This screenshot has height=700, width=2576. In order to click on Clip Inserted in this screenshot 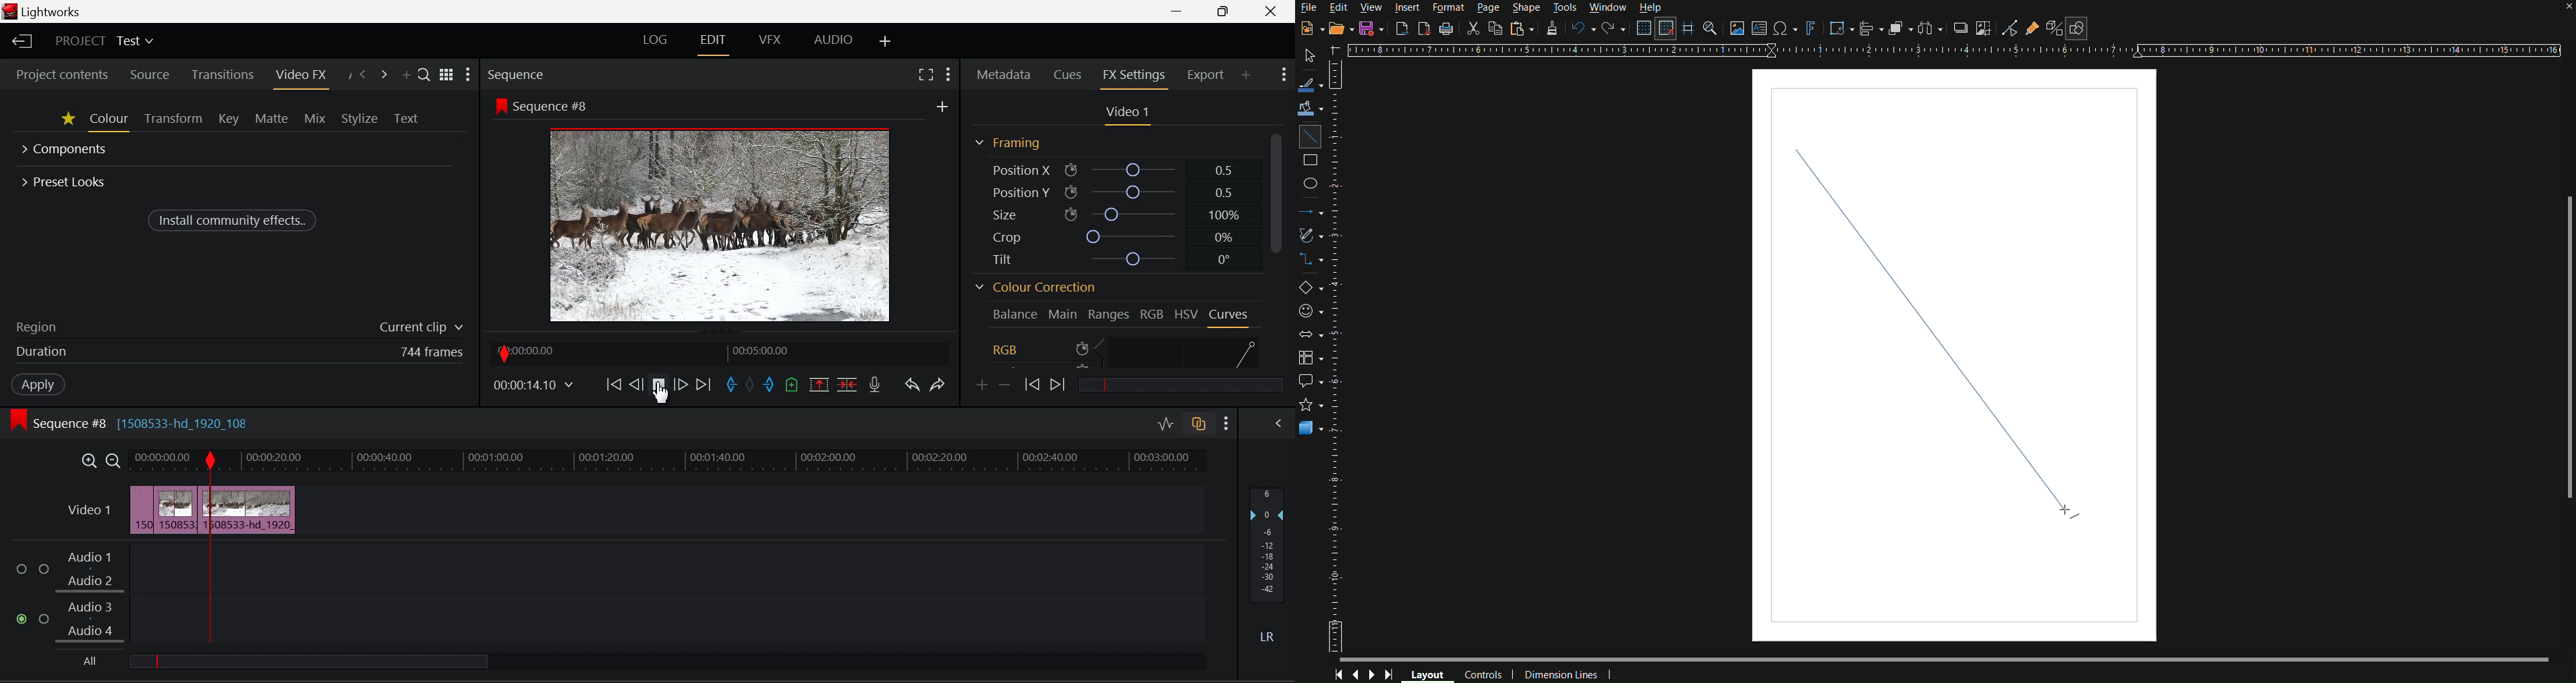, I will do `click(212, 510)`.